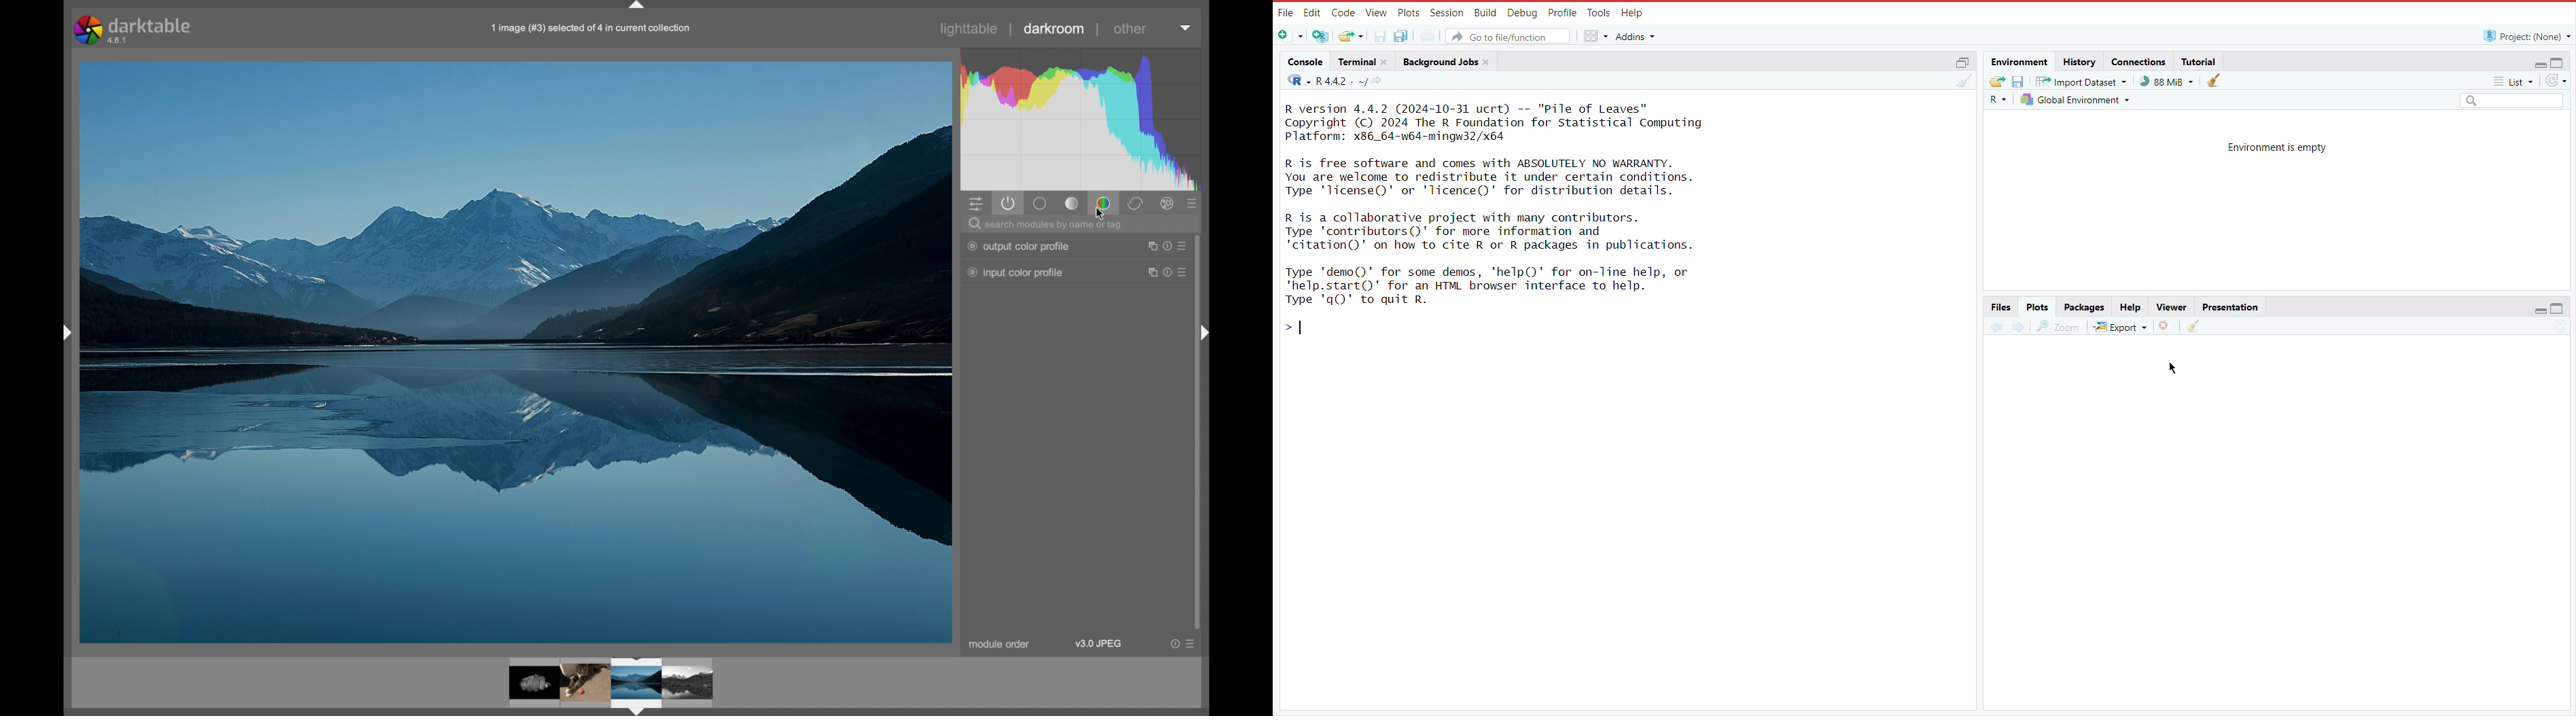 This screenshot has width=2576, height=728. I want to click on Background Jobs, so click(1447, 61).